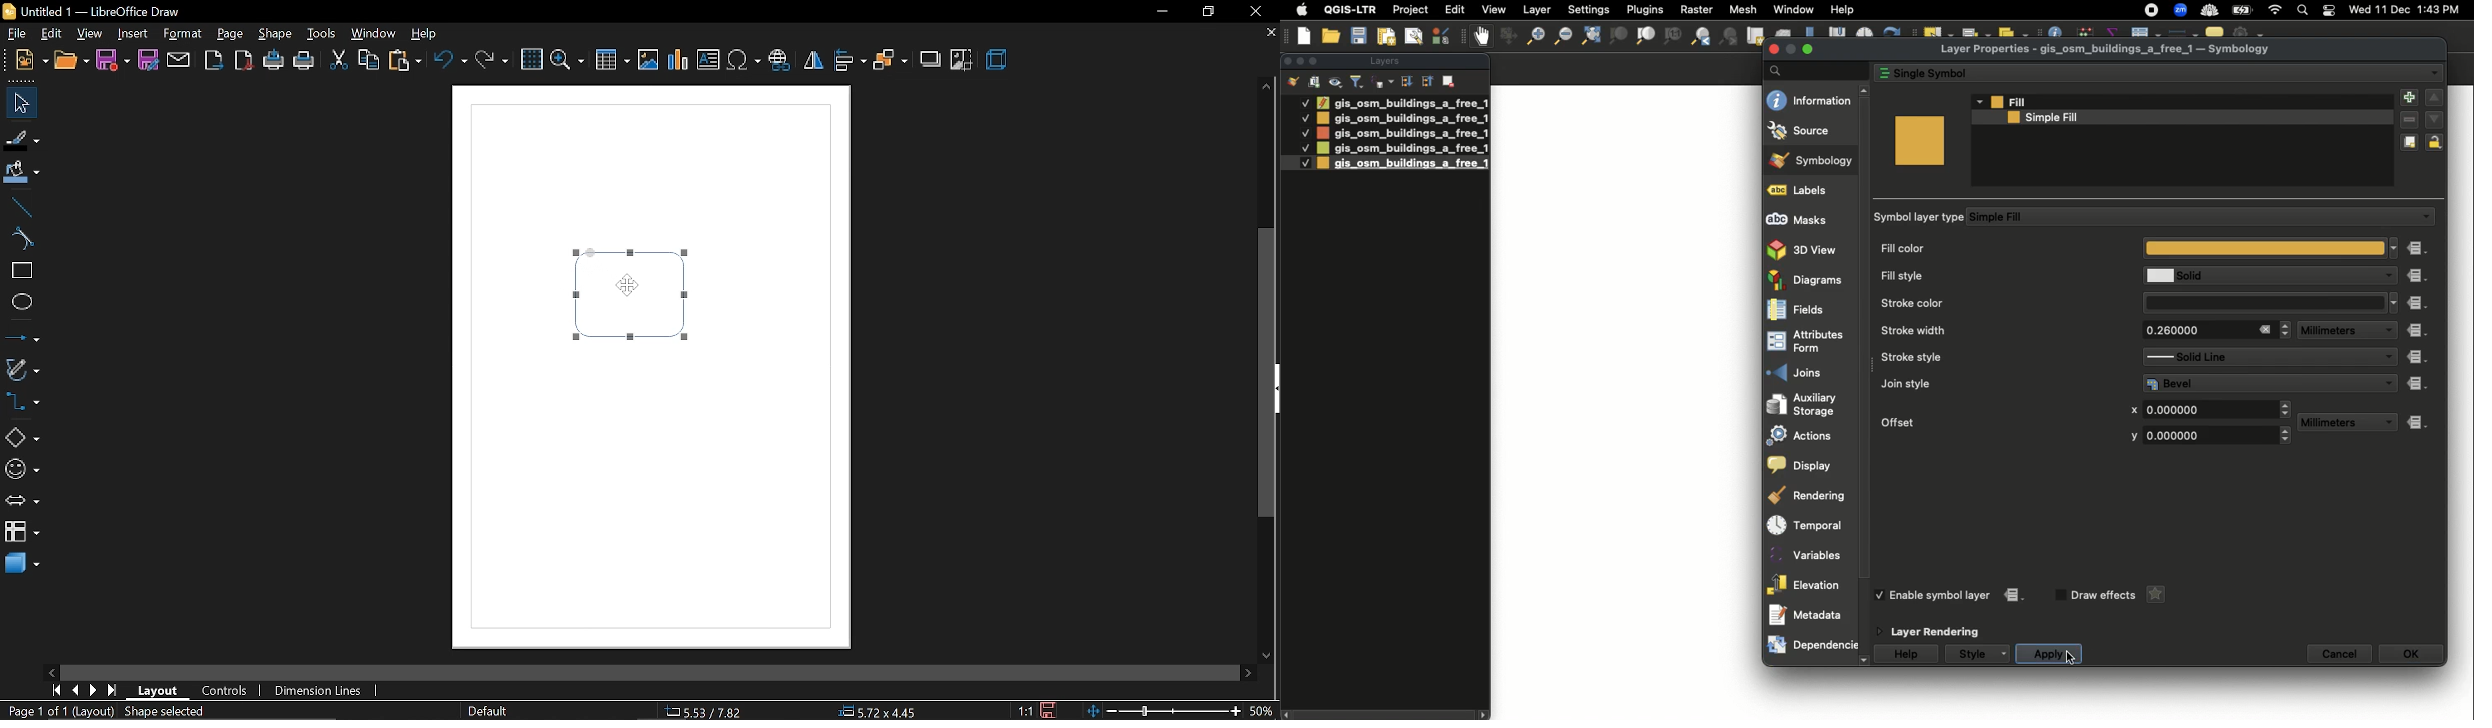 Image resolution: width=2492 pixels, height=728 pixels. What do you see at coordinates (2153, 595) in the screenshot?
I see `Star` at bounding box center [2153, 595].